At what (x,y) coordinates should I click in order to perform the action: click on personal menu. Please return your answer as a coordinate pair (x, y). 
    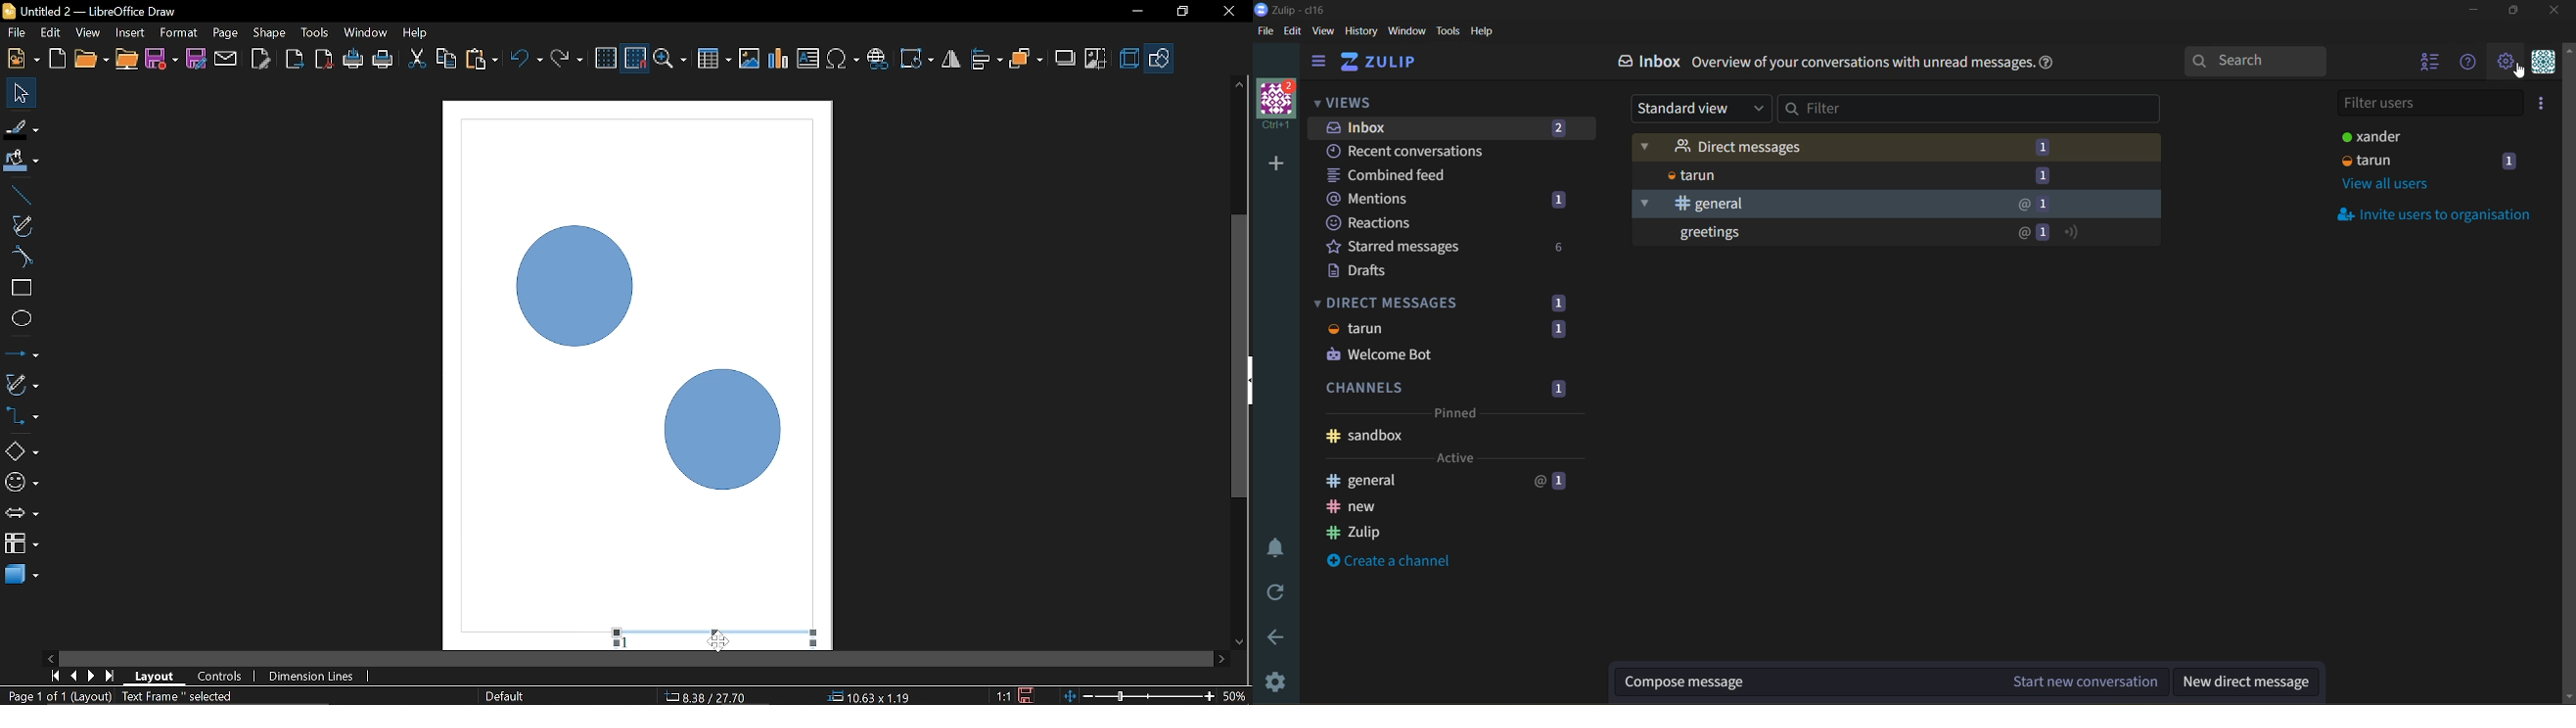
    Looking at the image, I should click on (2547, 63).